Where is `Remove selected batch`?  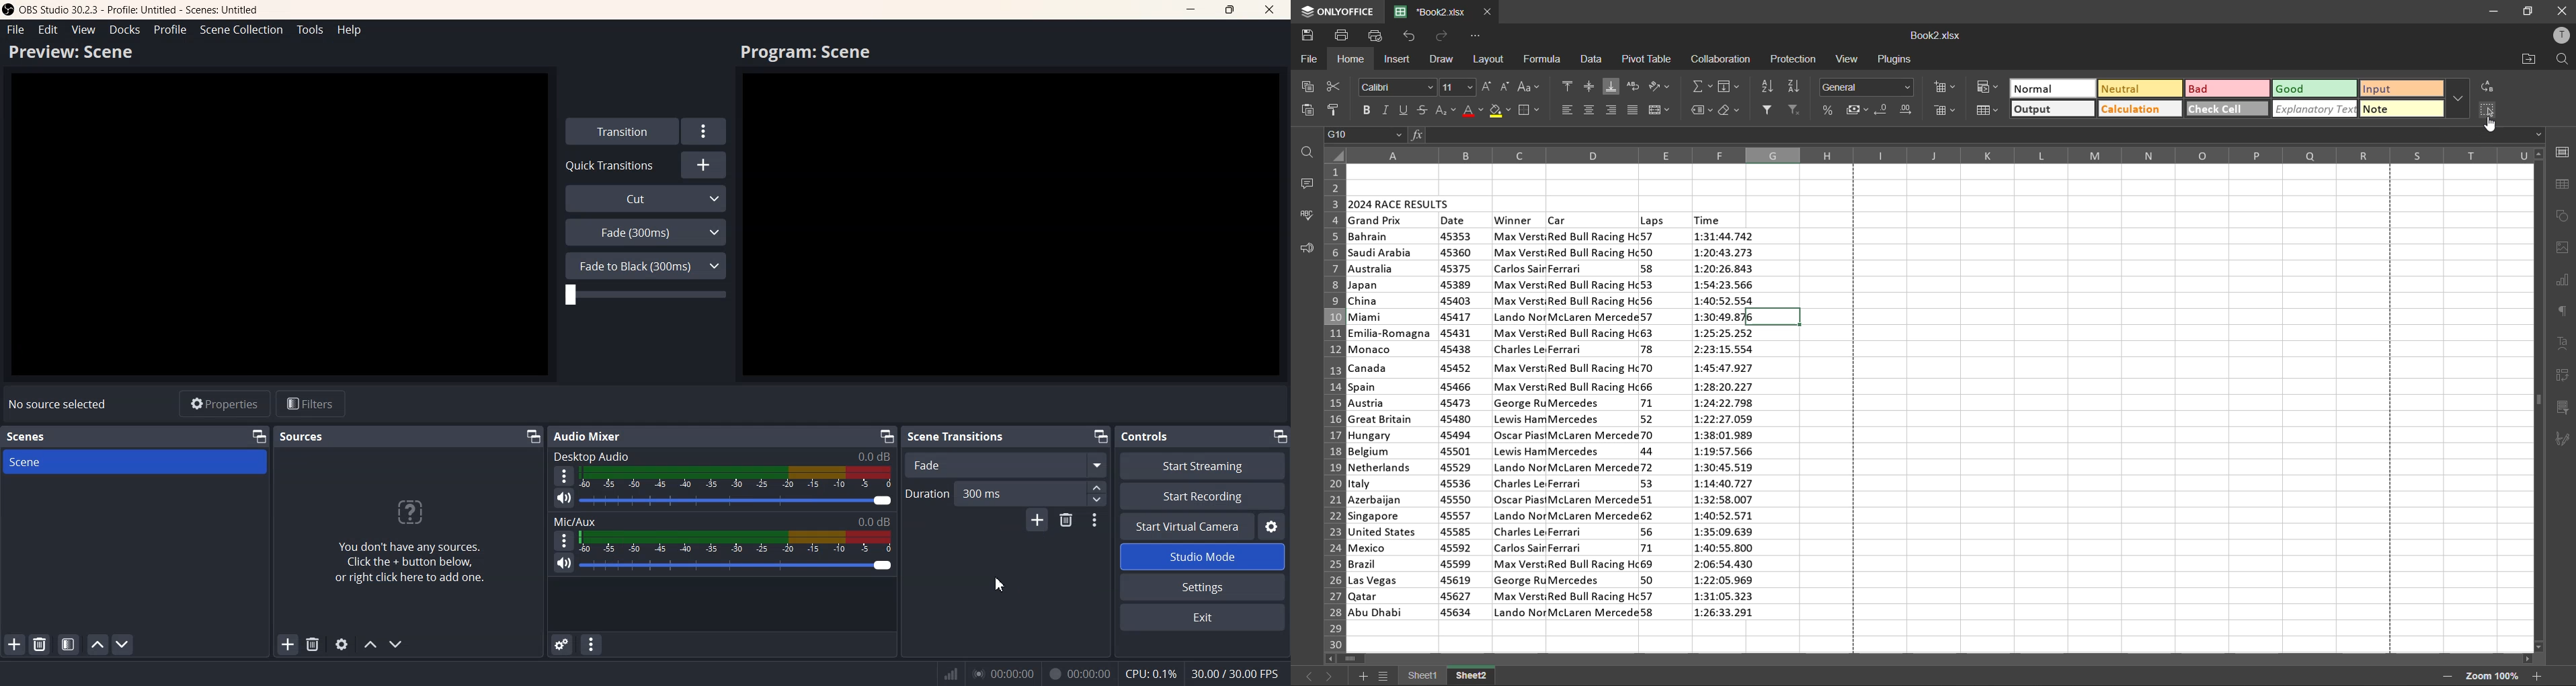
Remove selected batch is located at coordinates (40, 643).